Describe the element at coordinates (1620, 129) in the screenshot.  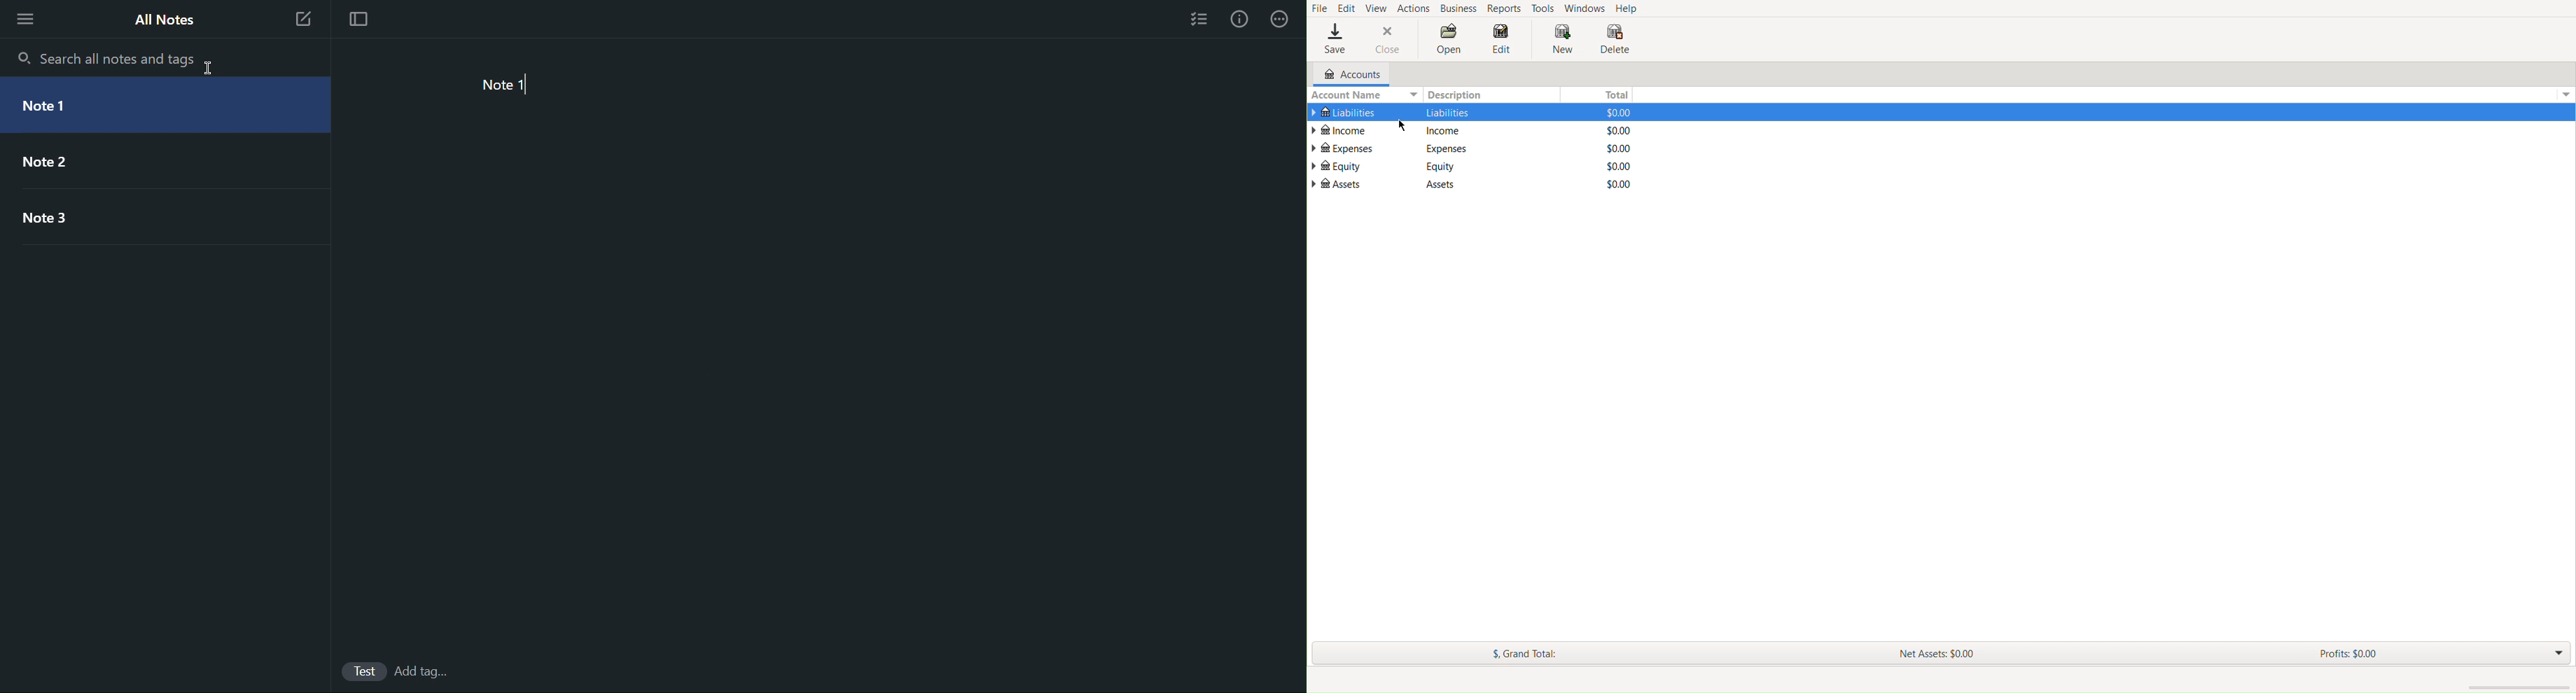
I see `Total` at that location.